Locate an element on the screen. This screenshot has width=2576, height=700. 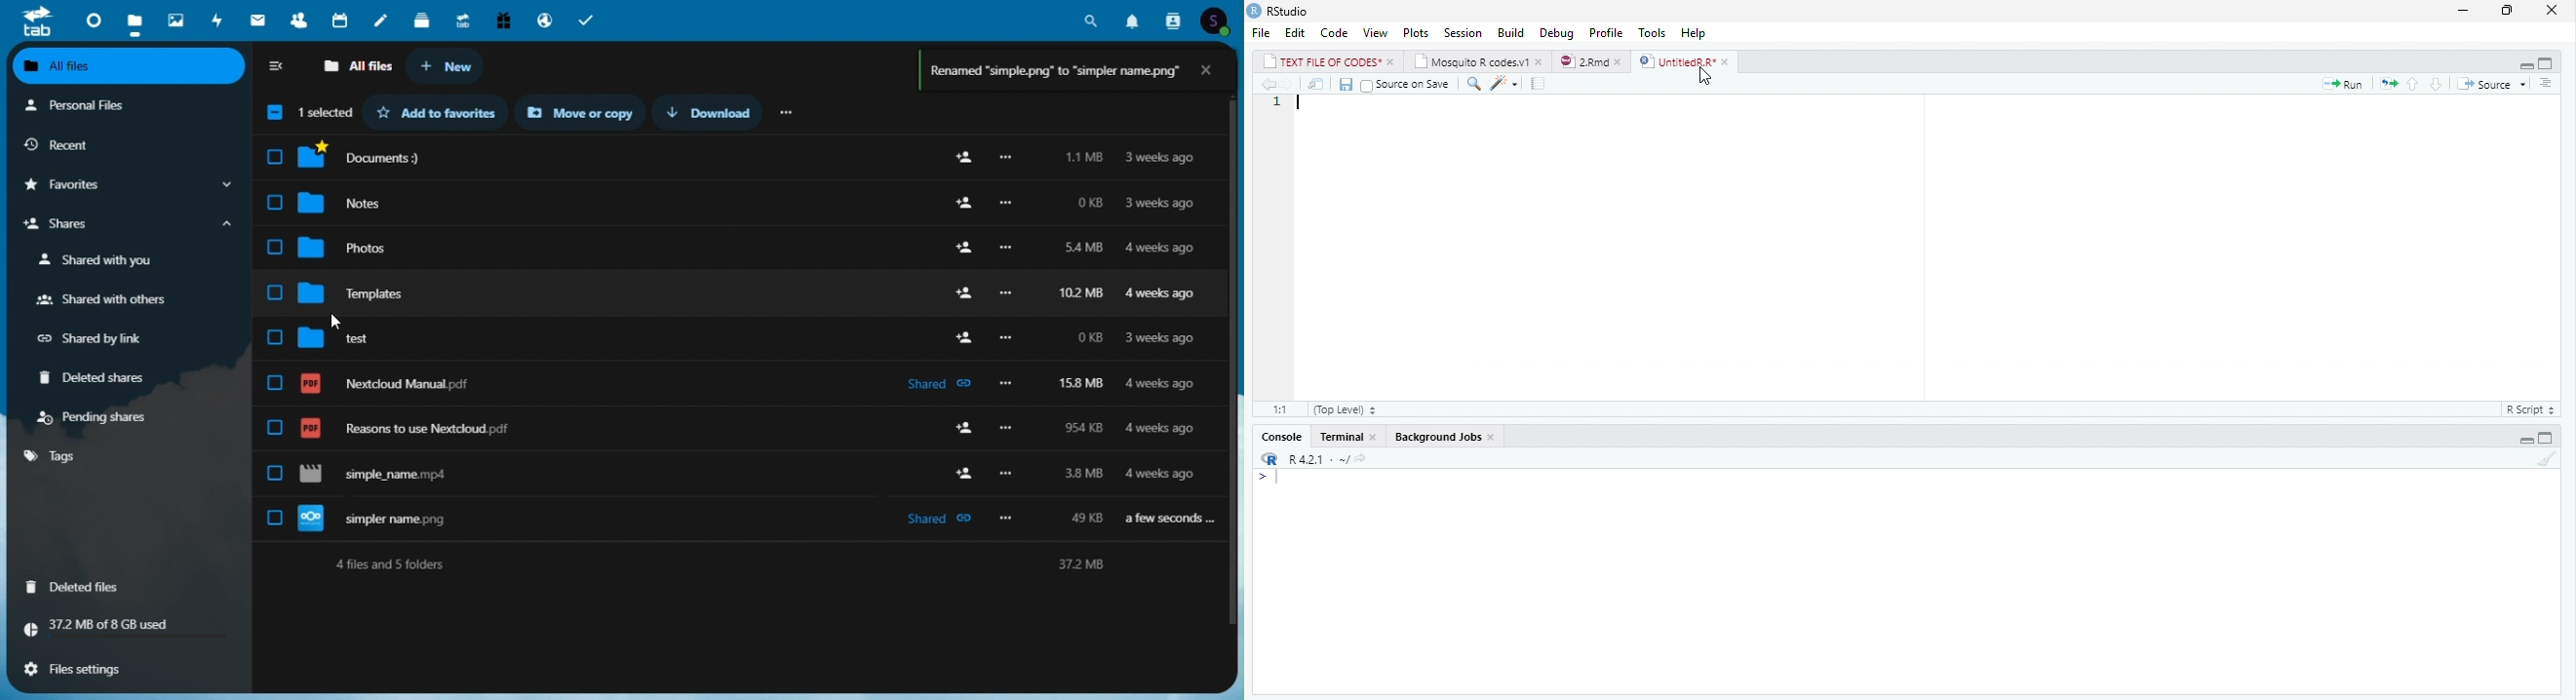
tasks is located at coordinates (589, 18).